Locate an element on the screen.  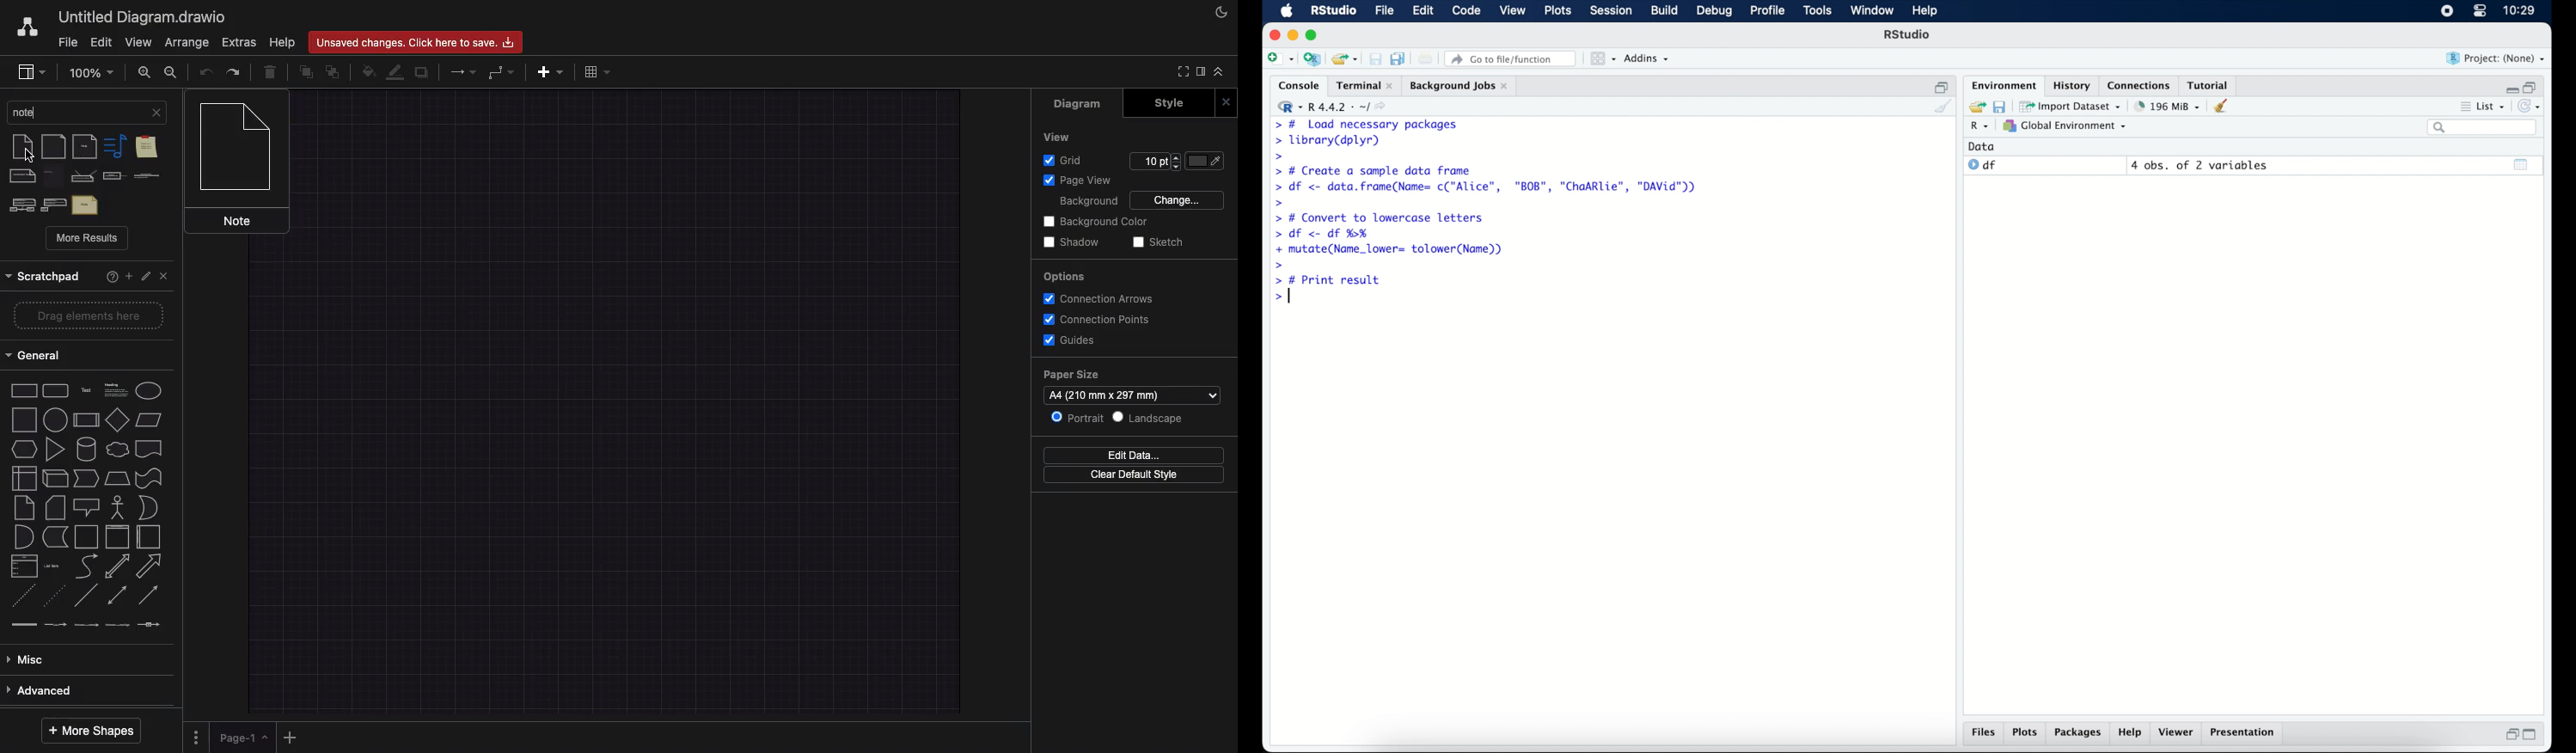
clear console is located at coordinates (1946, 107).